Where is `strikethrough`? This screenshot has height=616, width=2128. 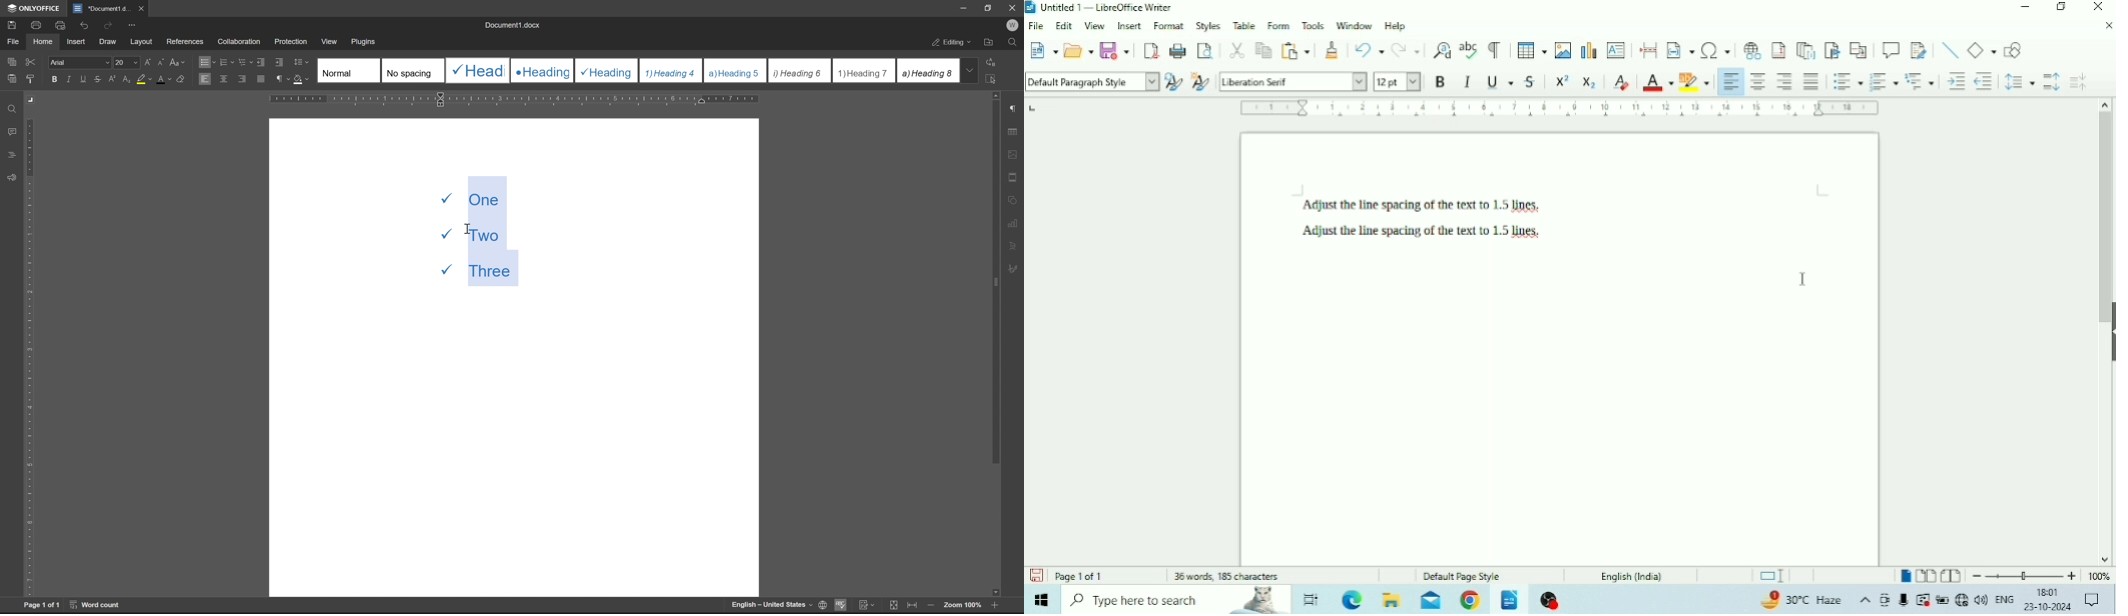 strikethrough is located at coordinates (99, 78).